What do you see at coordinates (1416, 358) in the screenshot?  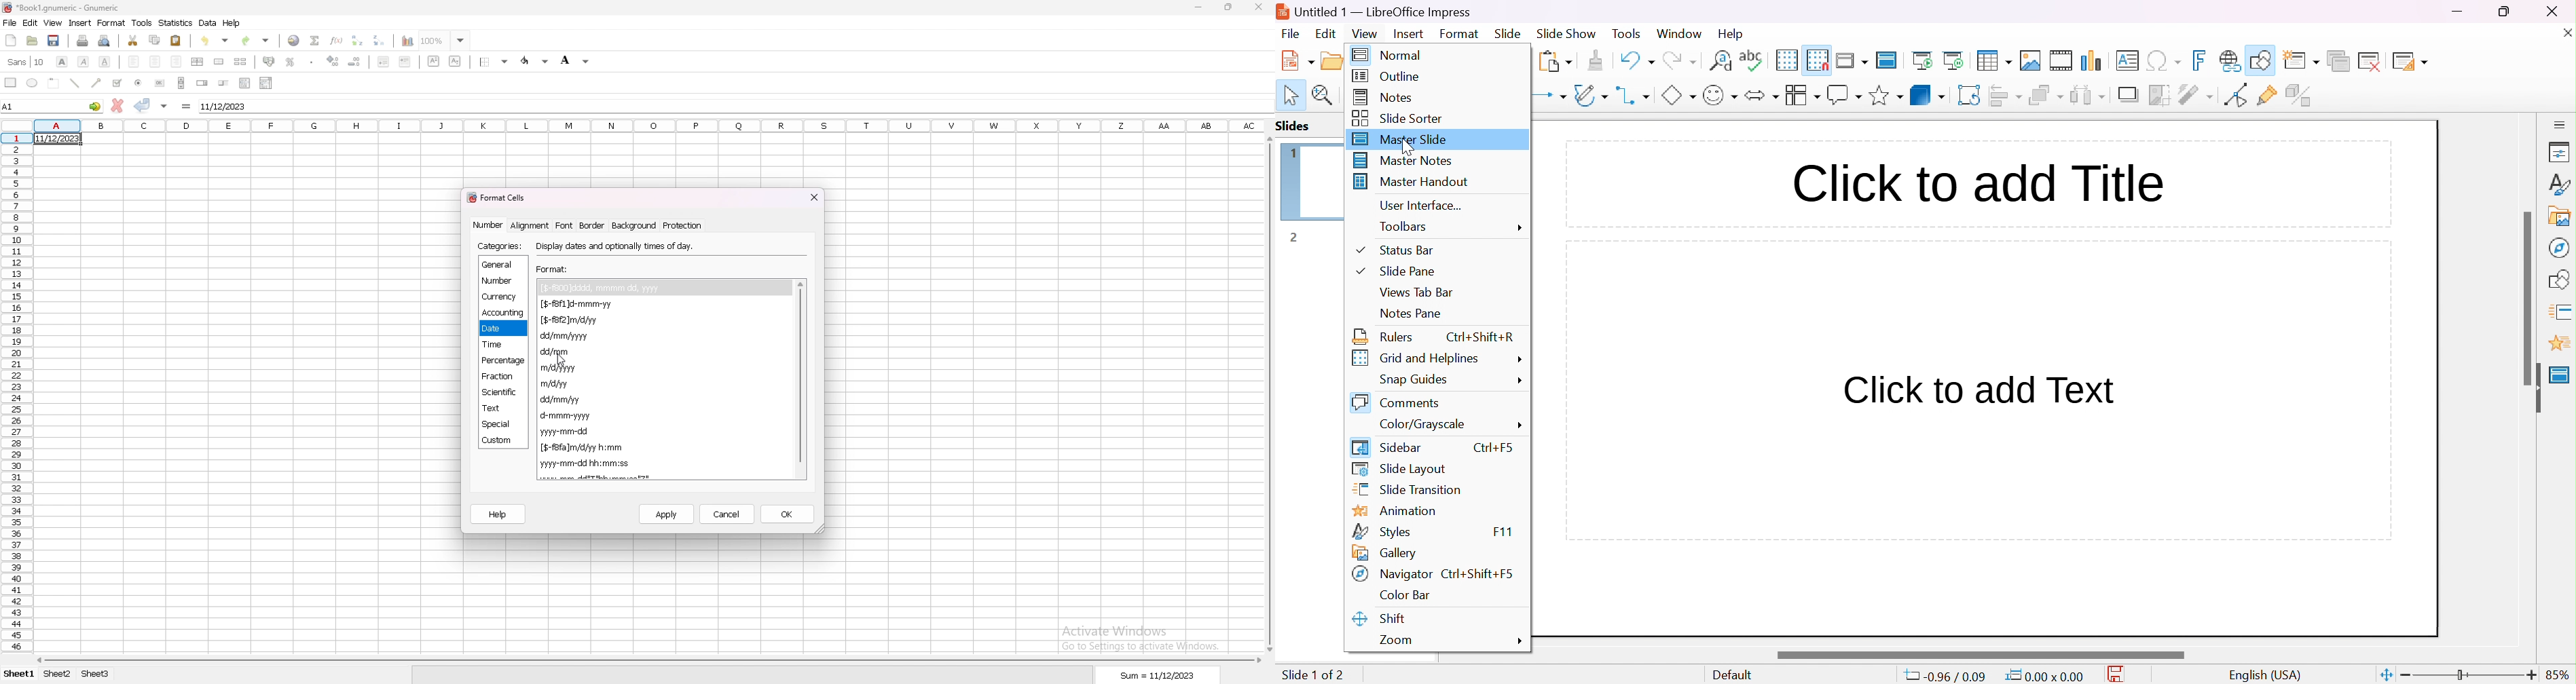 I see `grid and helplines` at bounding box center [1416, 358].